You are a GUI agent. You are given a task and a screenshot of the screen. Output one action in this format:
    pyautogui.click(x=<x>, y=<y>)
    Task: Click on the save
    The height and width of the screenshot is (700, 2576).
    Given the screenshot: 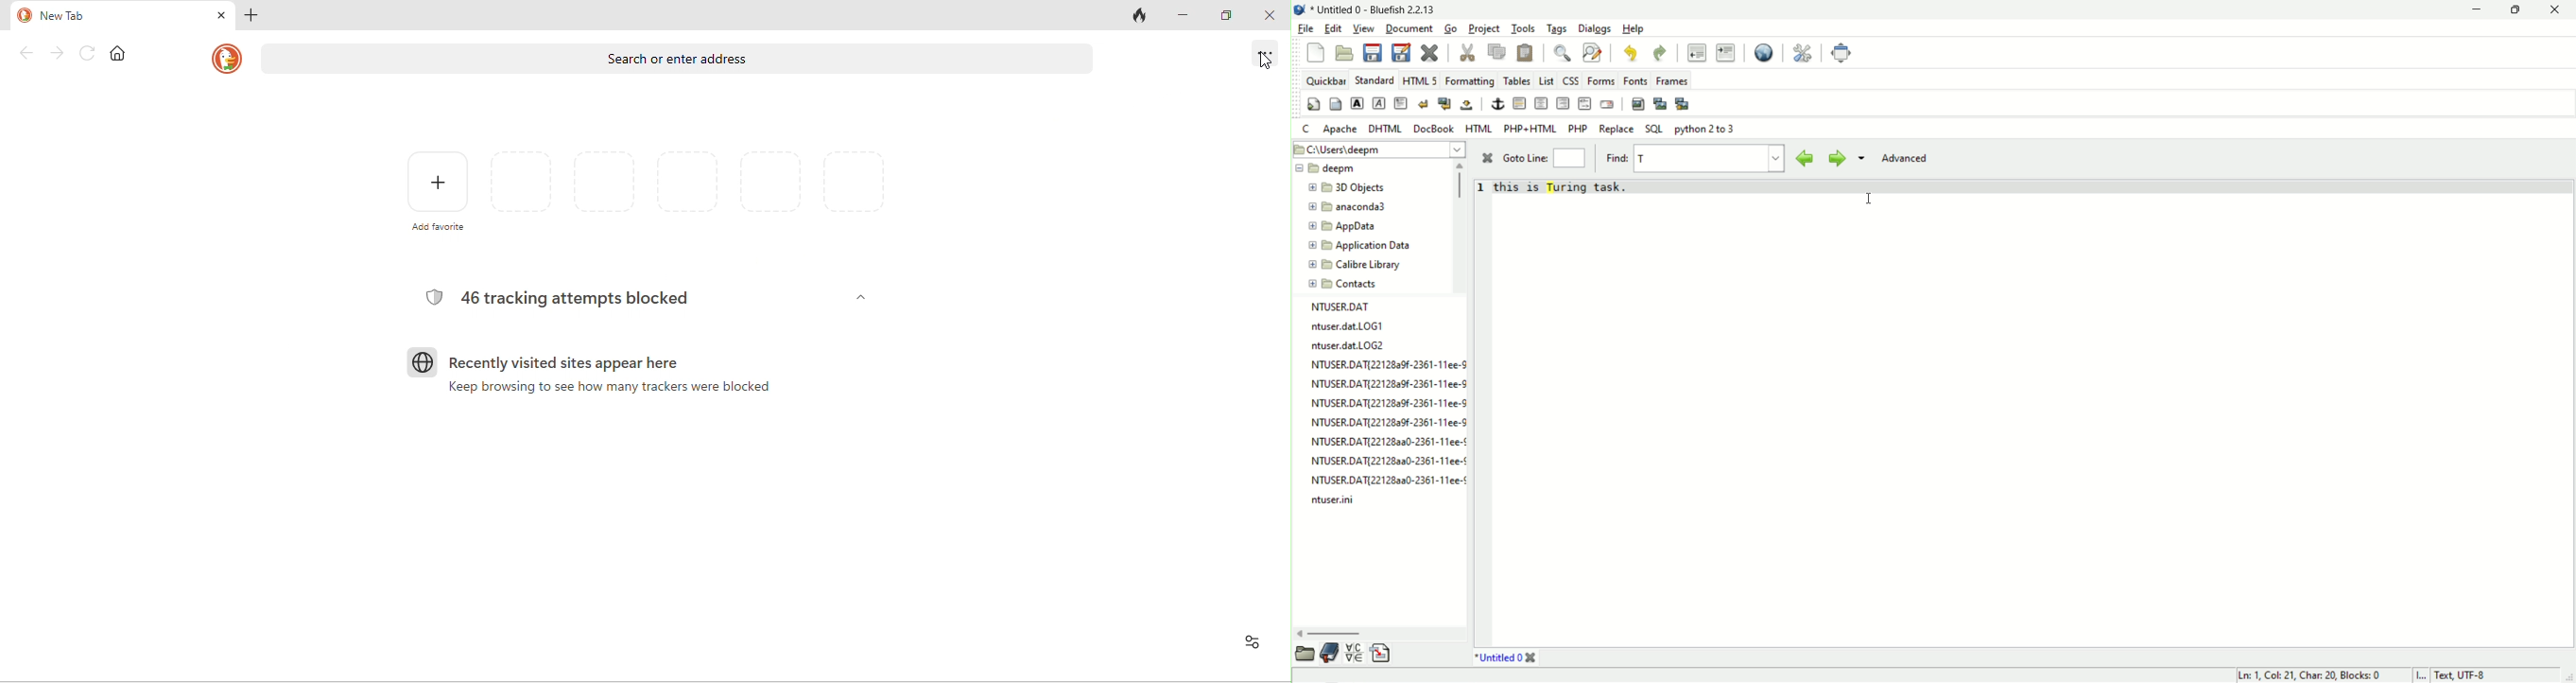 What is the action you would take?
    pyautogui.click(x=1371, y=52)
    